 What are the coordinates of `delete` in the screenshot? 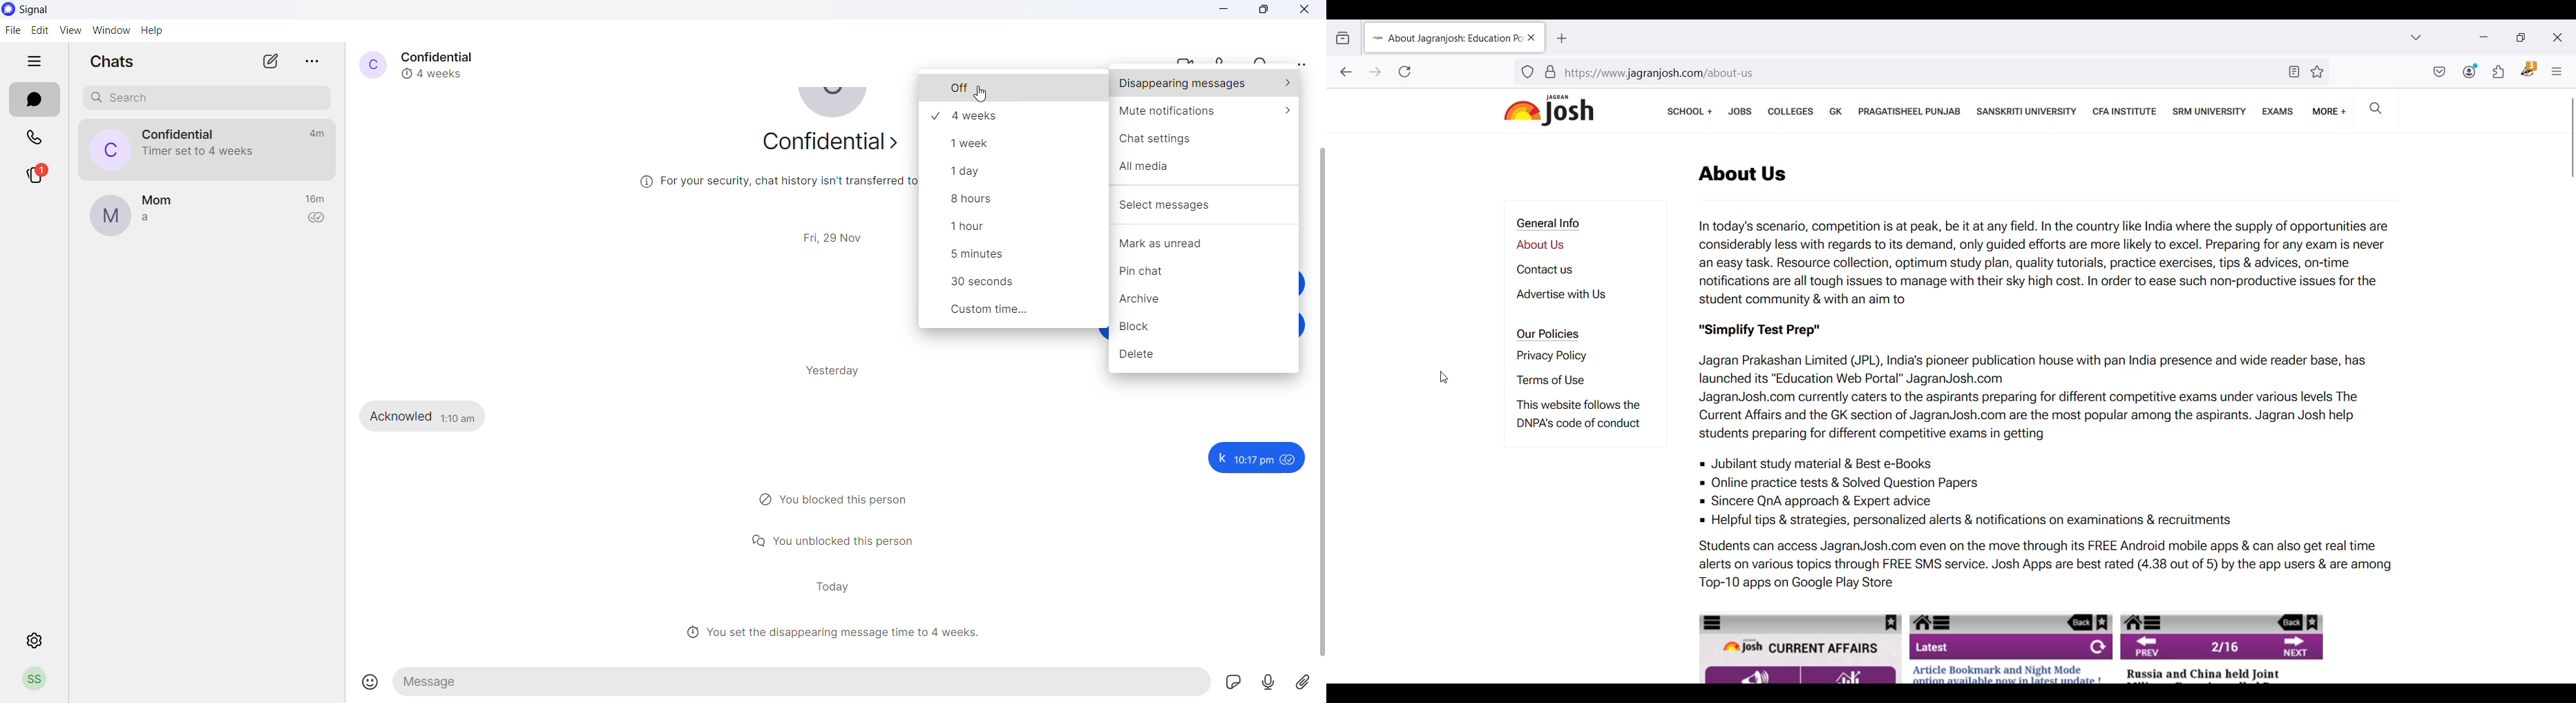 It's located at (1203, 359).